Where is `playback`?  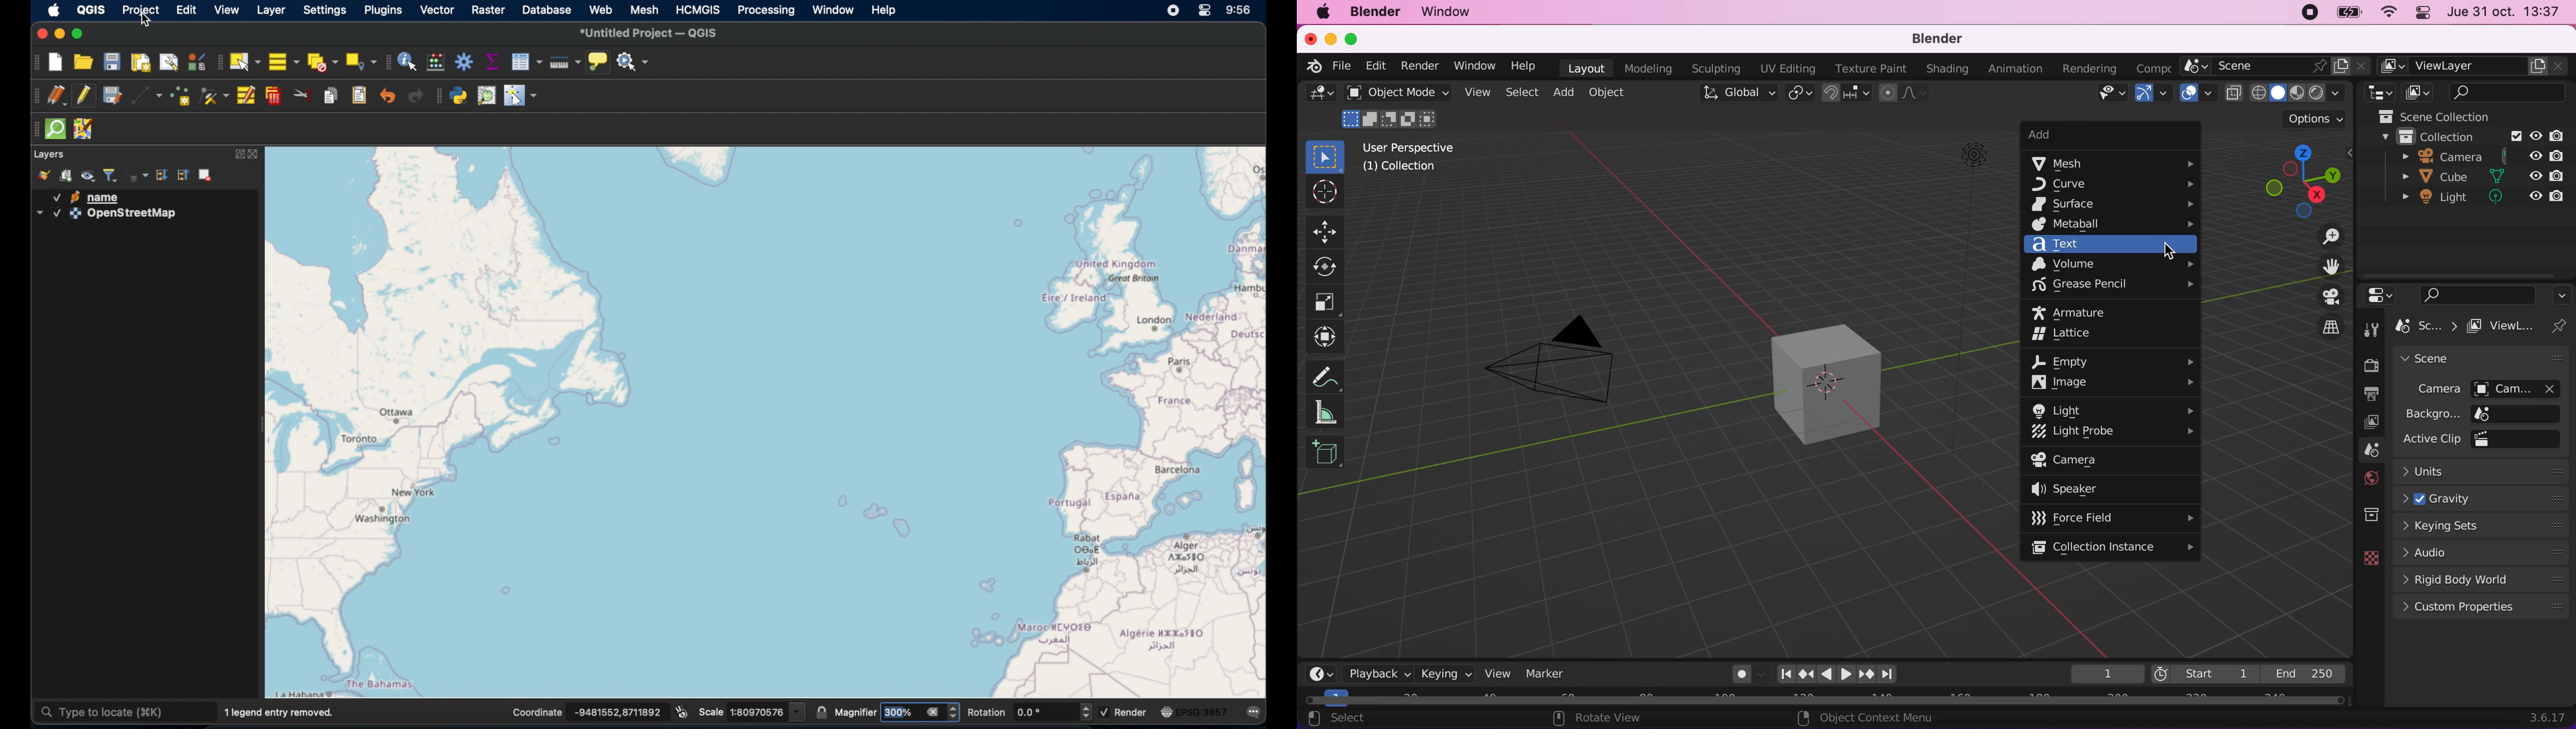
playback is located at coordinates (1377, 674).